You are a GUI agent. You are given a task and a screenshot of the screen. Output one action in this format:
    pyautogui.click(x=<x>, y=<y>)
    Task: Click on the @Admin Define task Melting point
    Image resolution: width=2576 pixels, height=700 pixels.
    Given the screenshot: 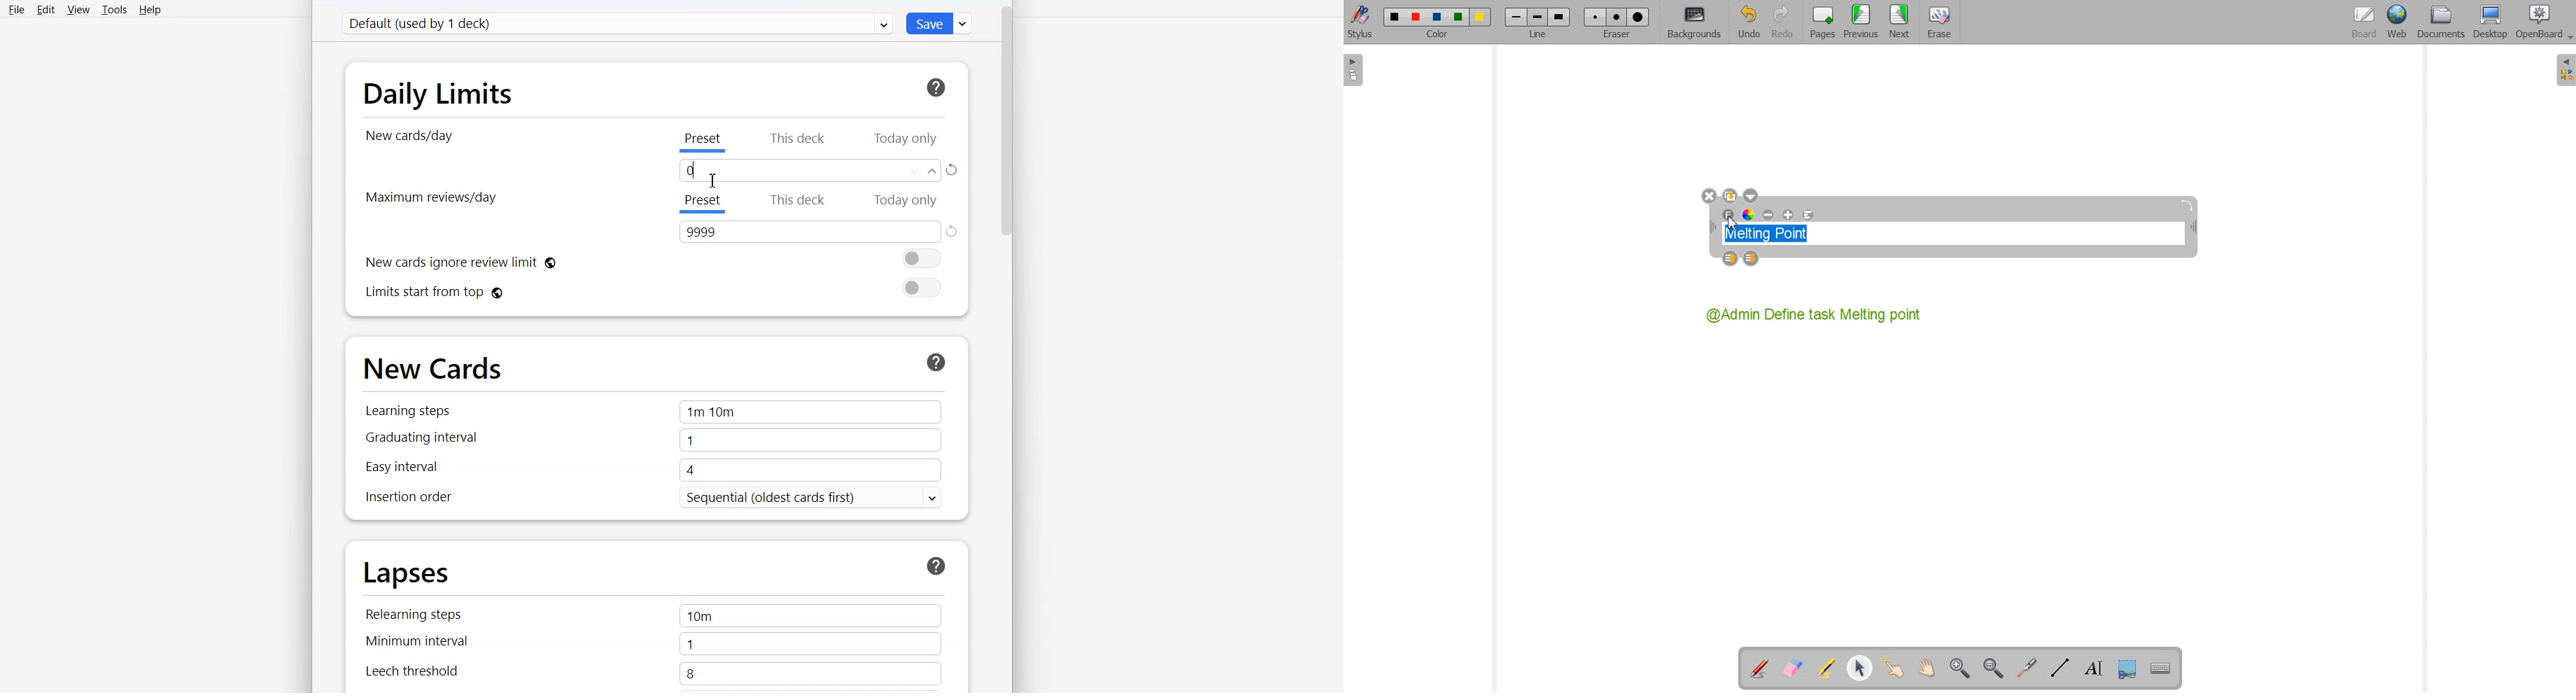 What is the action you would take?
    pyautogui.click(x=1815, y=314)
    